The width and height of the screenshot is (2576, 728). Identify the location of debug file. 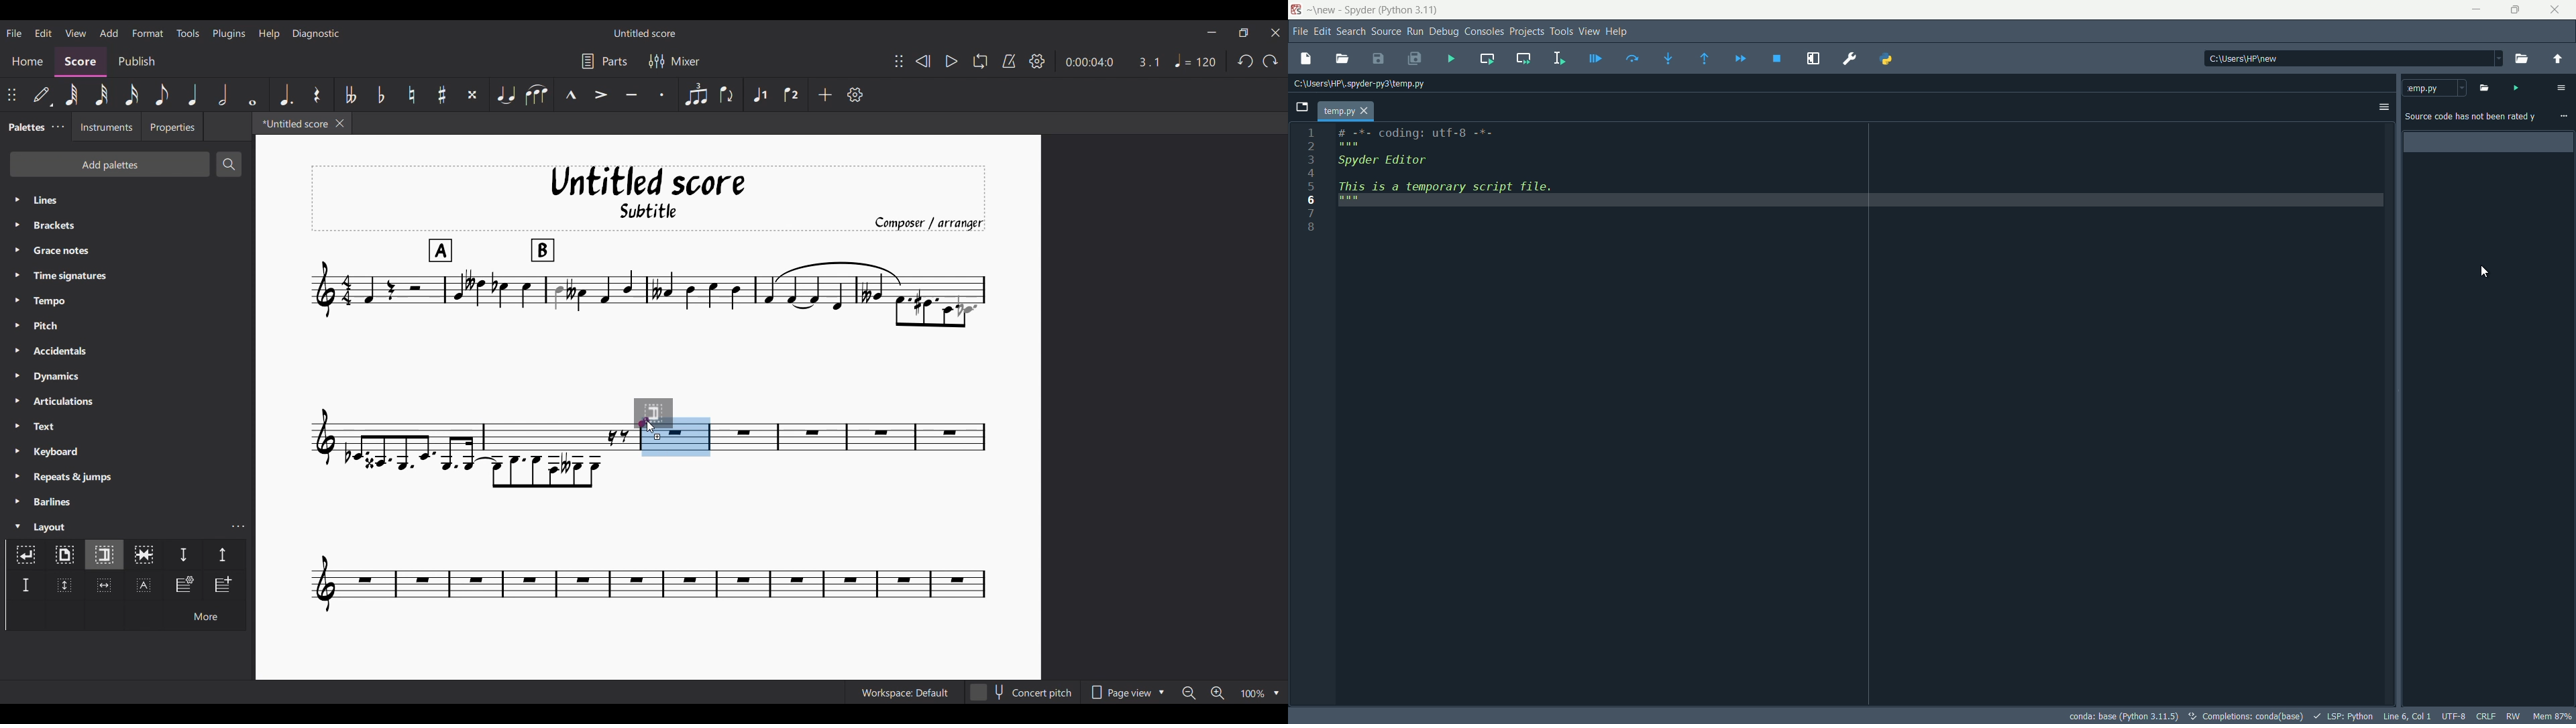
(1593, 60).